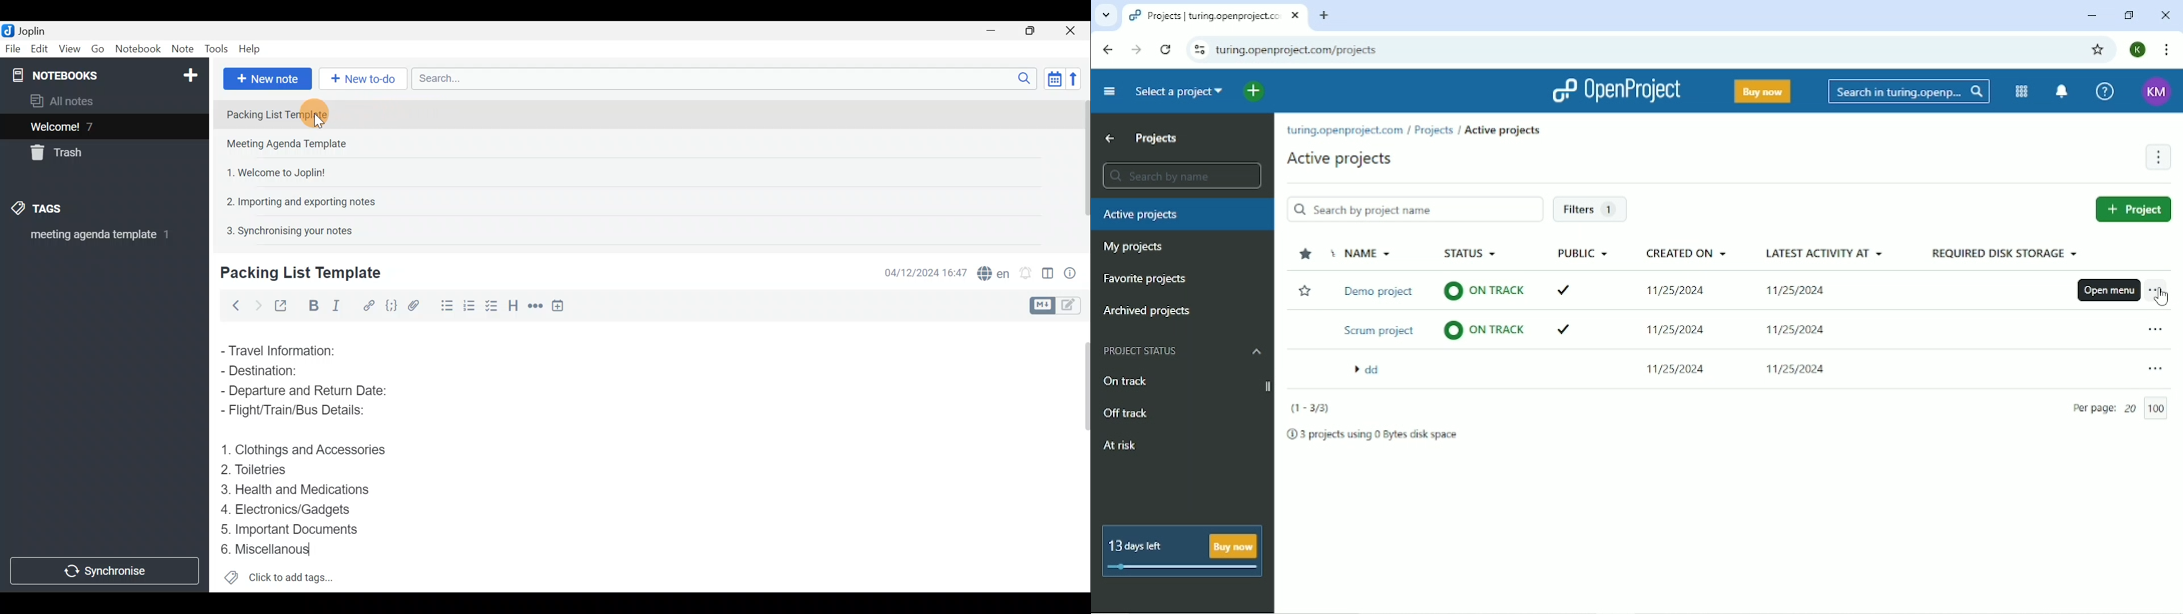  I want to click on Note properties, so click(1074, 271).